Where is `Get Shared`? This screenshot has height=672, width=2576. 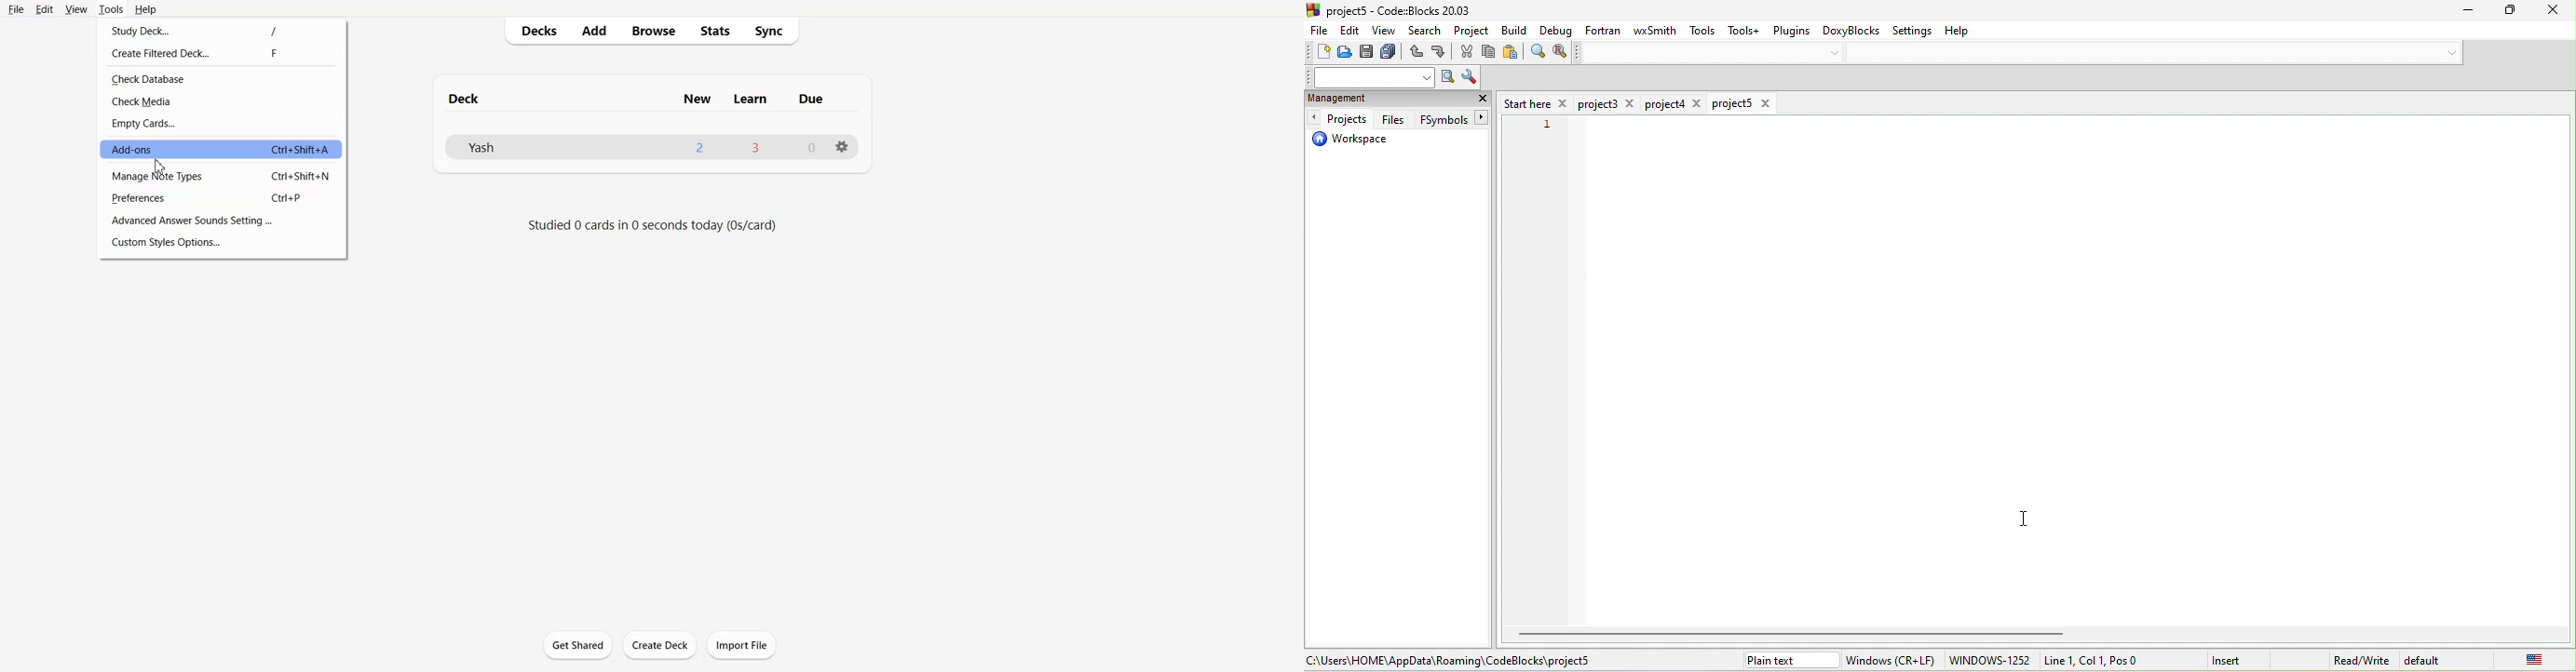 Get Shared is located at coordinates (579, 645).